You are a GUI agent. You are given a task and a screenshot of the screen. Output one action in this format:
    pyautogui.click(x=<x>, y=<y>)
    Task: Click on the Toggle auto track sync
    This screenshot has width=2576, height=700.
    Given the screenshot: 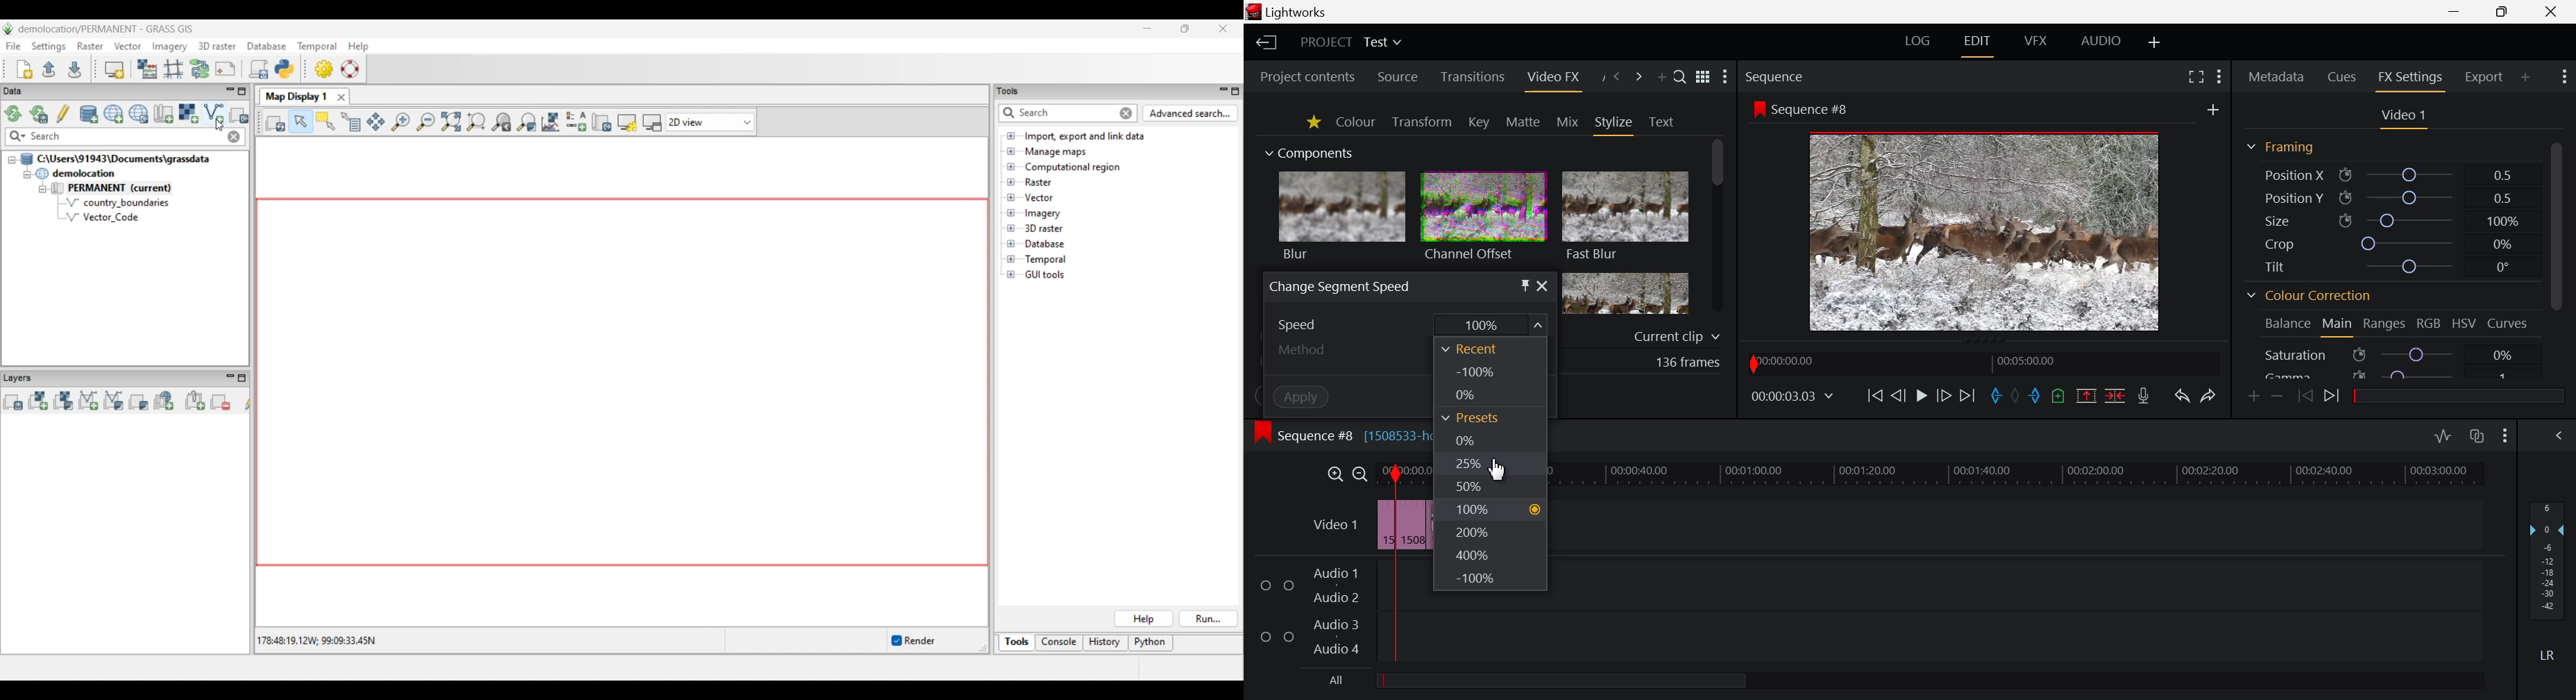 What is the action you would take?
    pyautogui.click(x=2477, y=437)
    